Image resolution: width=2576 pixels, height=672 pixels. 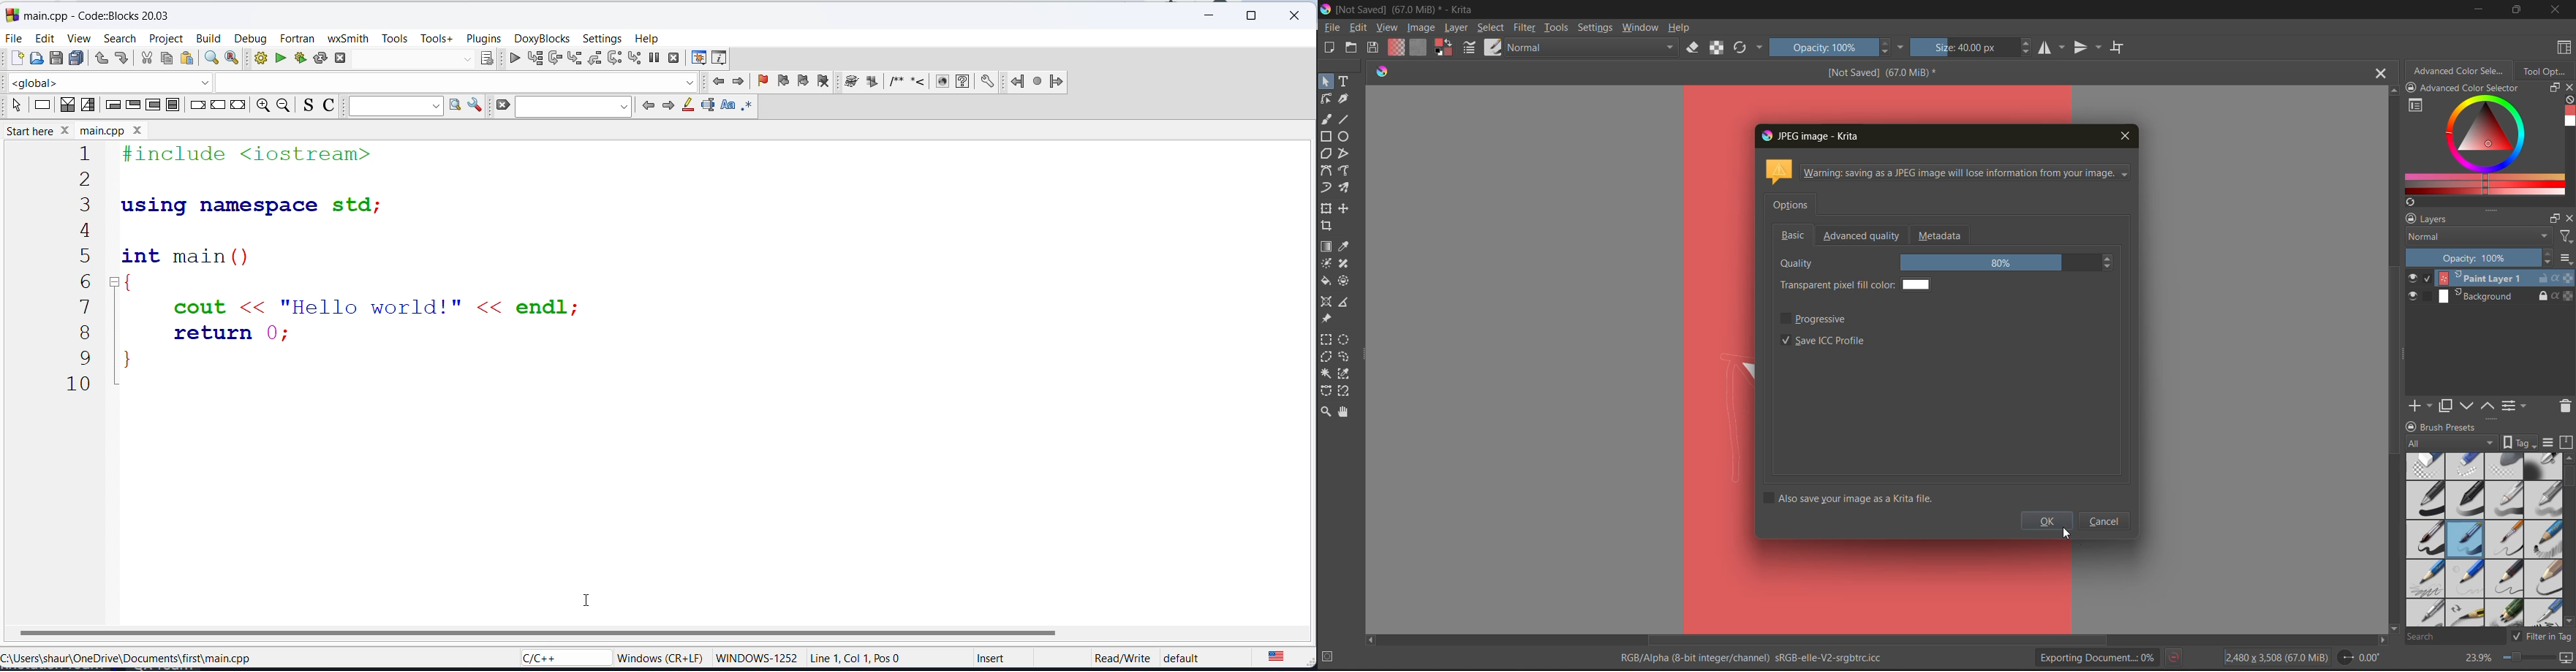 I want to click on reload original preset, so click(x=1743, y=46).